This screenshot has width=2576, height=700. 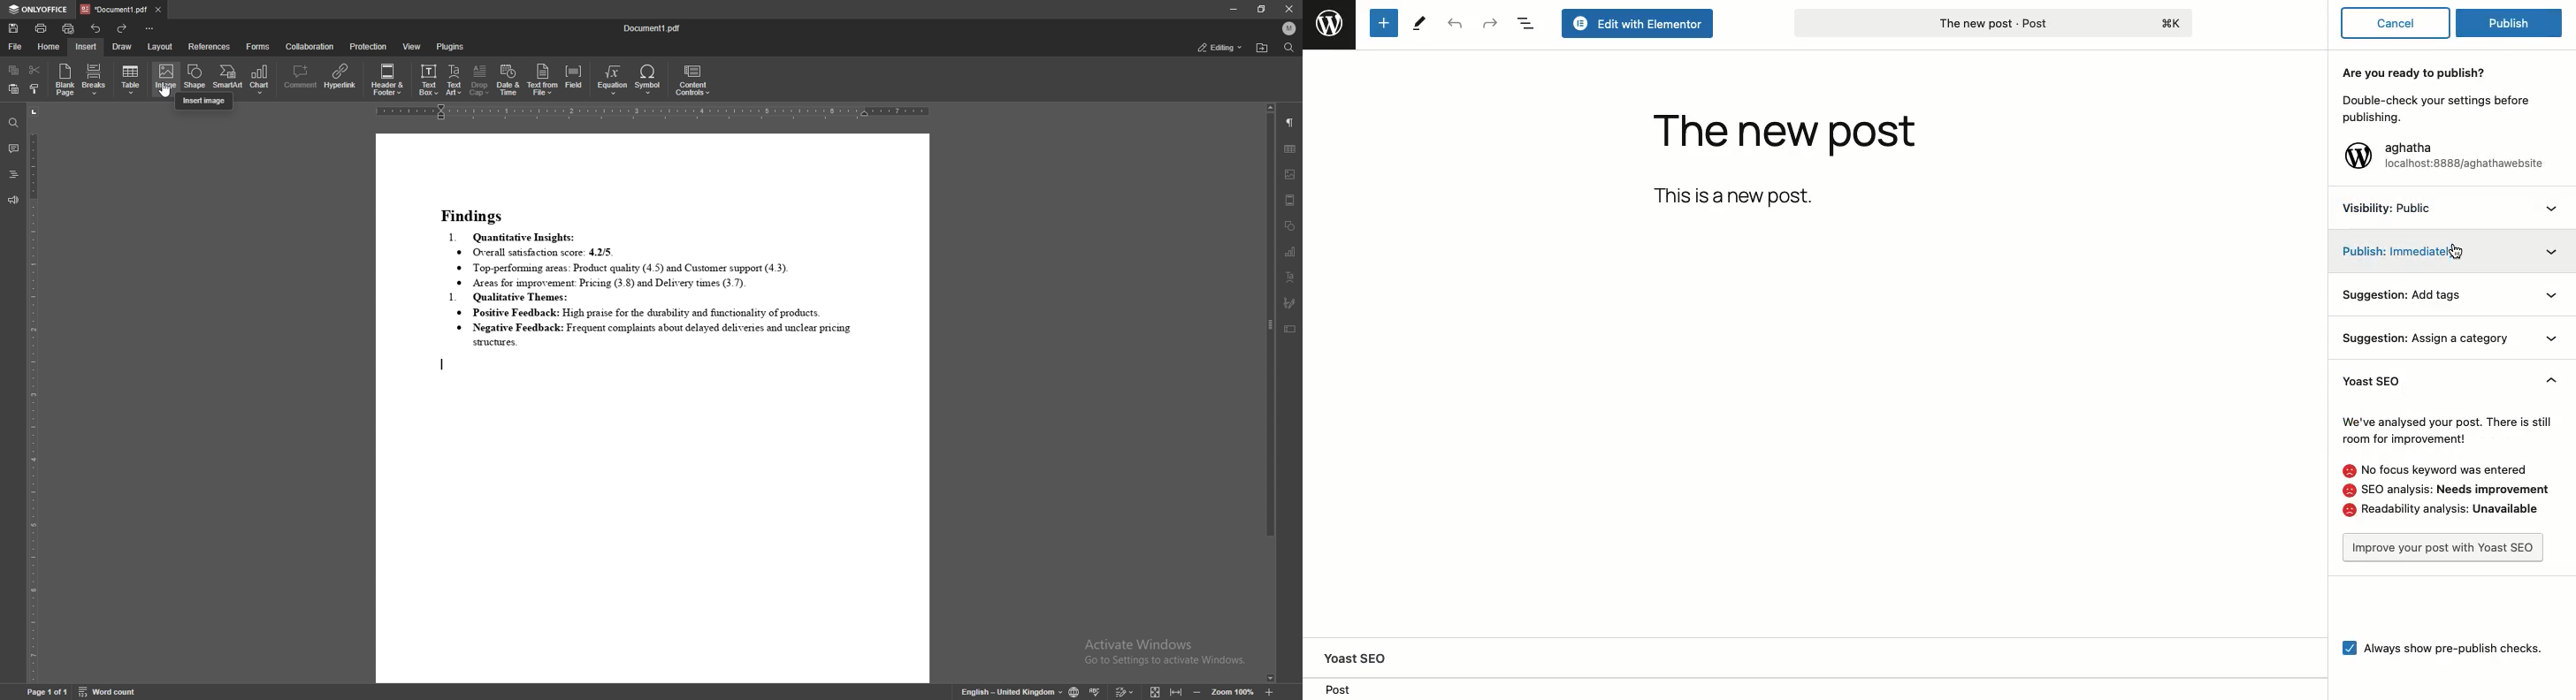 What do you see at coordinates (1528, 23) in the screenshot?
I see `Document overview` at bounding box center [1528, 23].